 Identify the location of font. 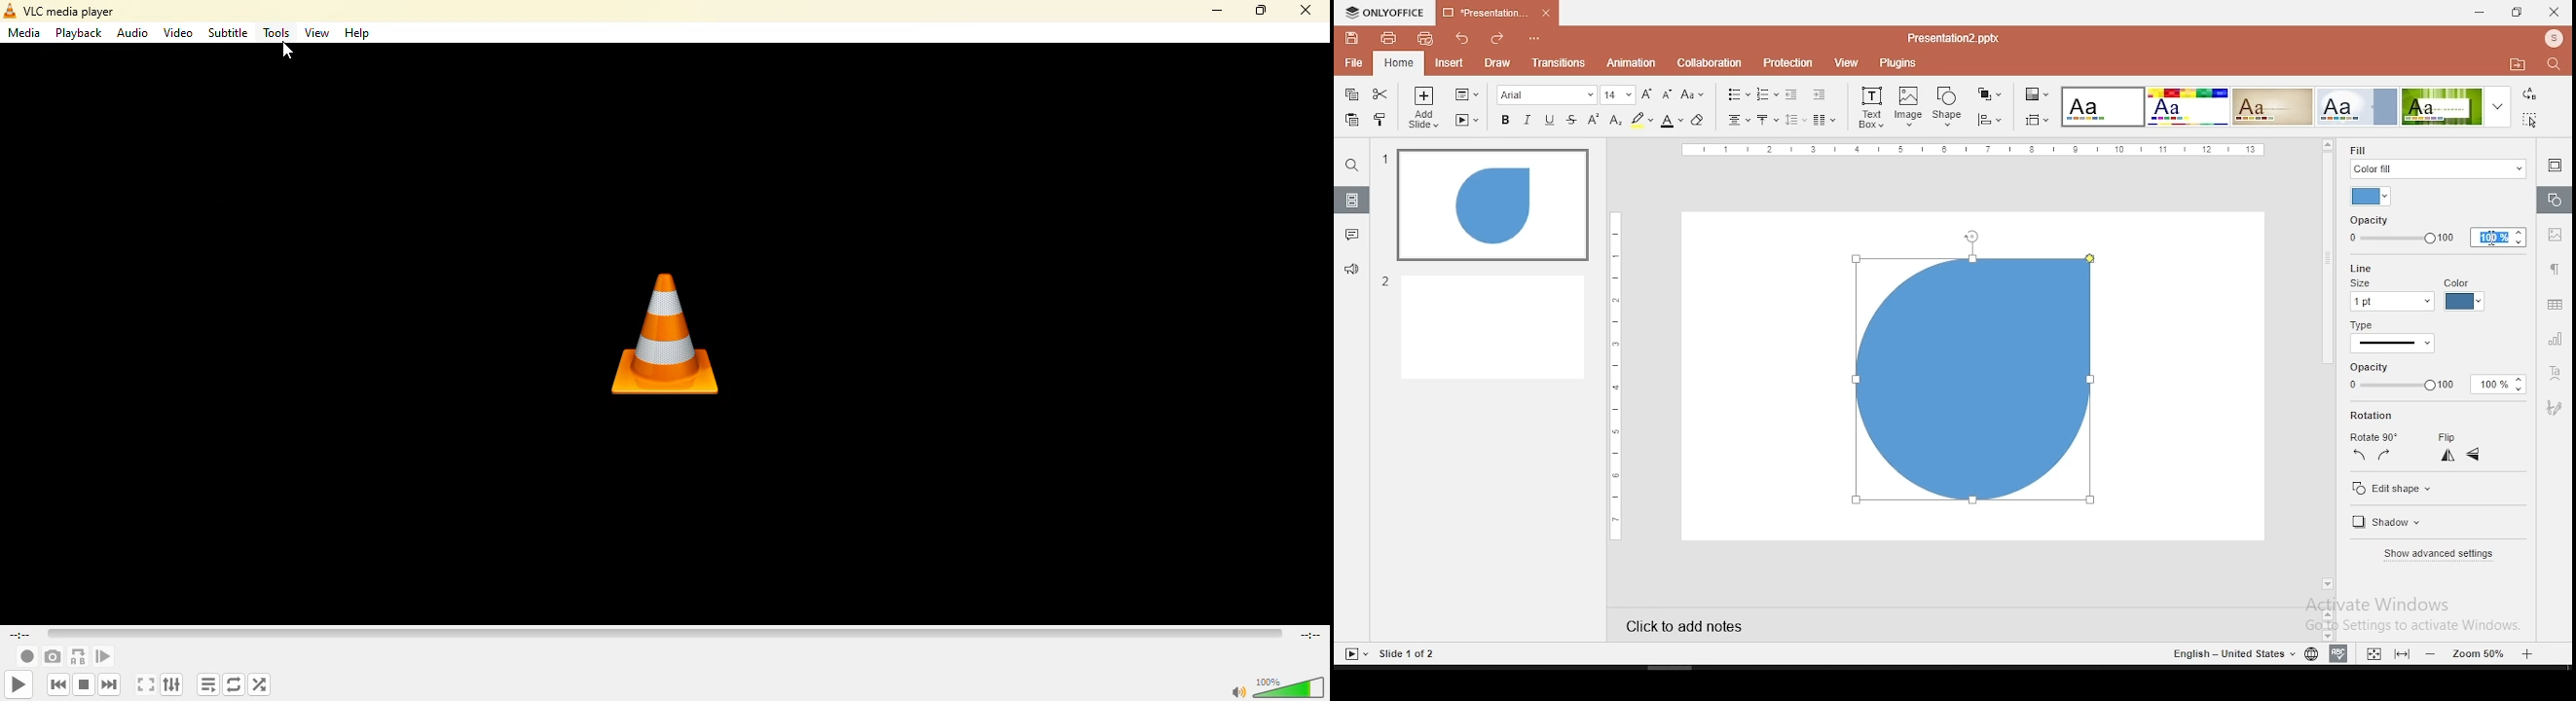
(1547, 95).